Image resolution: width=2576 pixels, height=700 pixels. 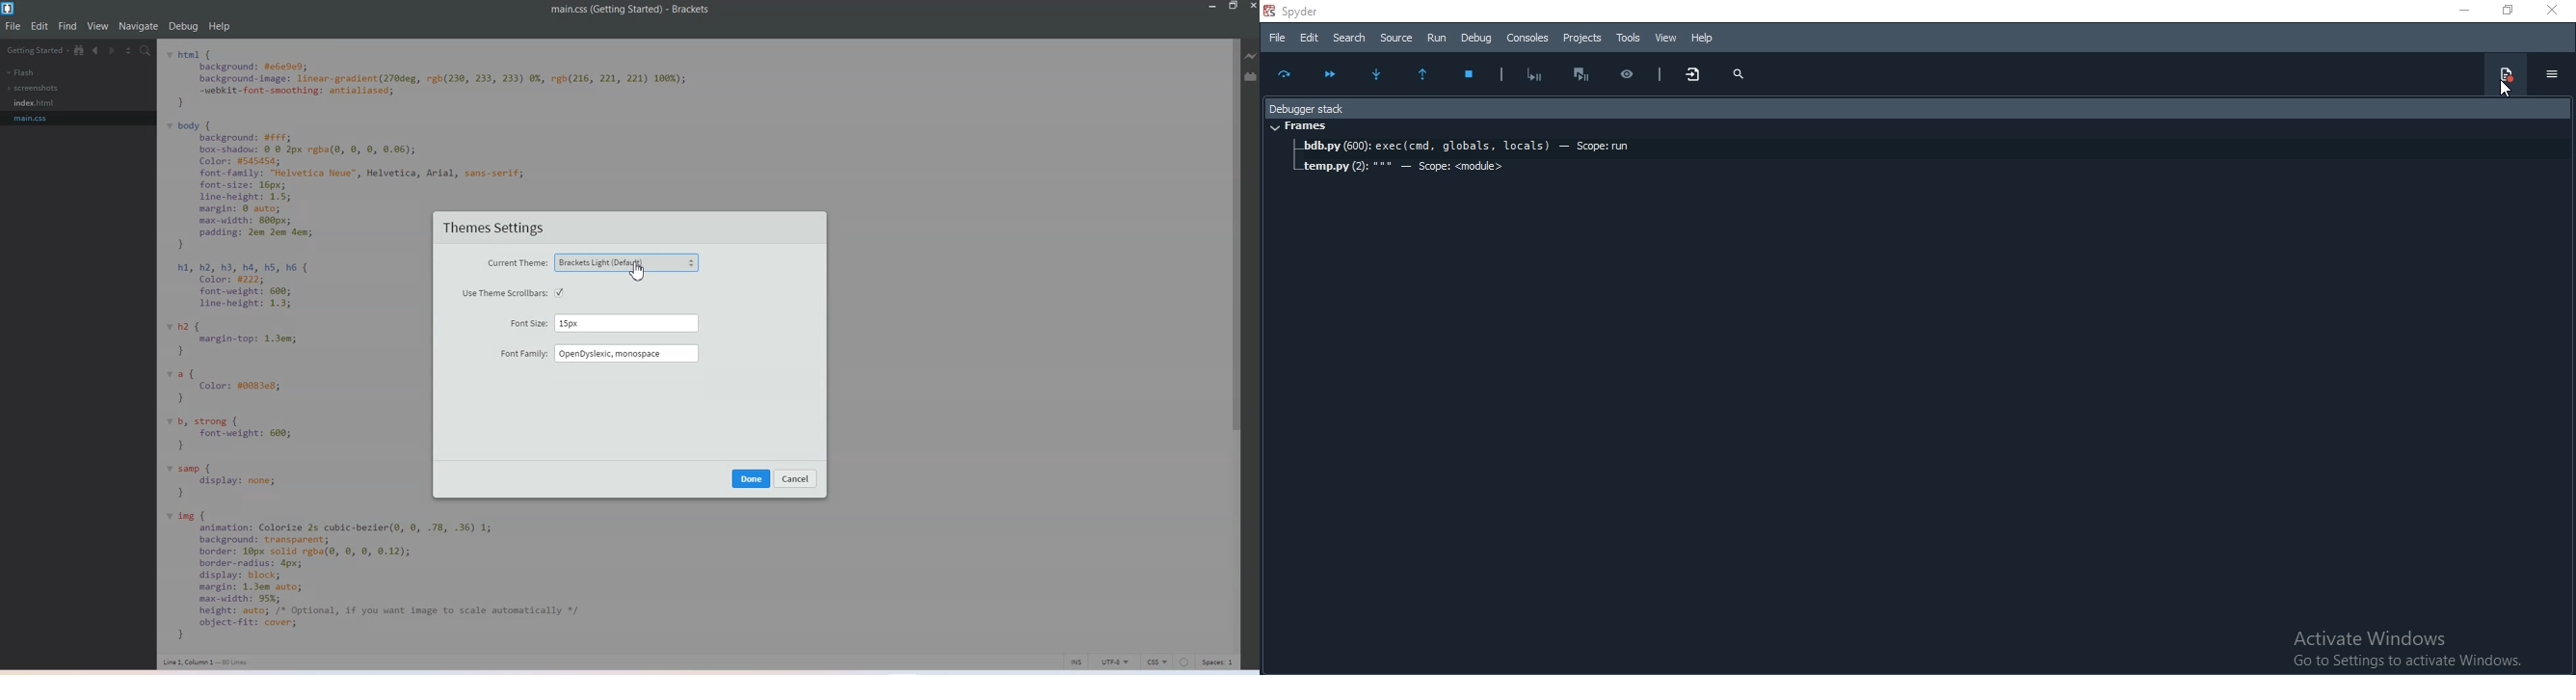 What do you see at coordinates (97, 51) in the screenshot?
I see `Navigate Backward` at bounding box center [97, 51].